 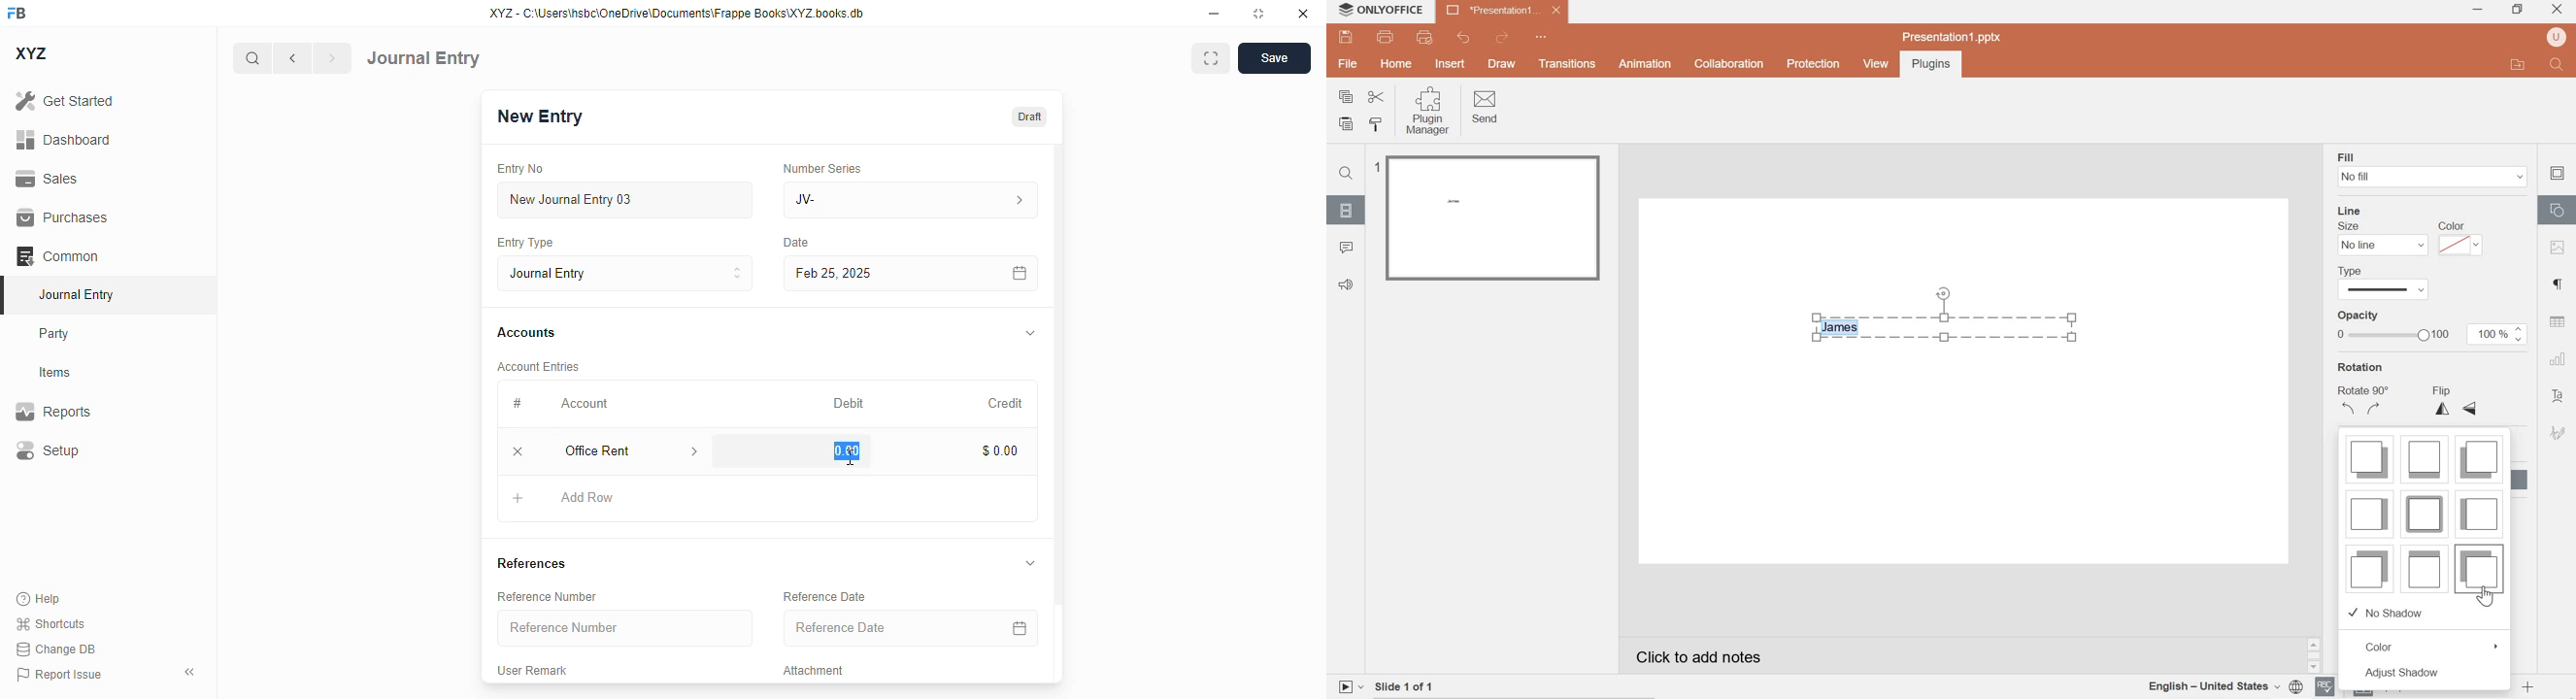 What do you see at coordinates (55, 373) in the screenshot?
I see `items` at bounding box center [55, 373].